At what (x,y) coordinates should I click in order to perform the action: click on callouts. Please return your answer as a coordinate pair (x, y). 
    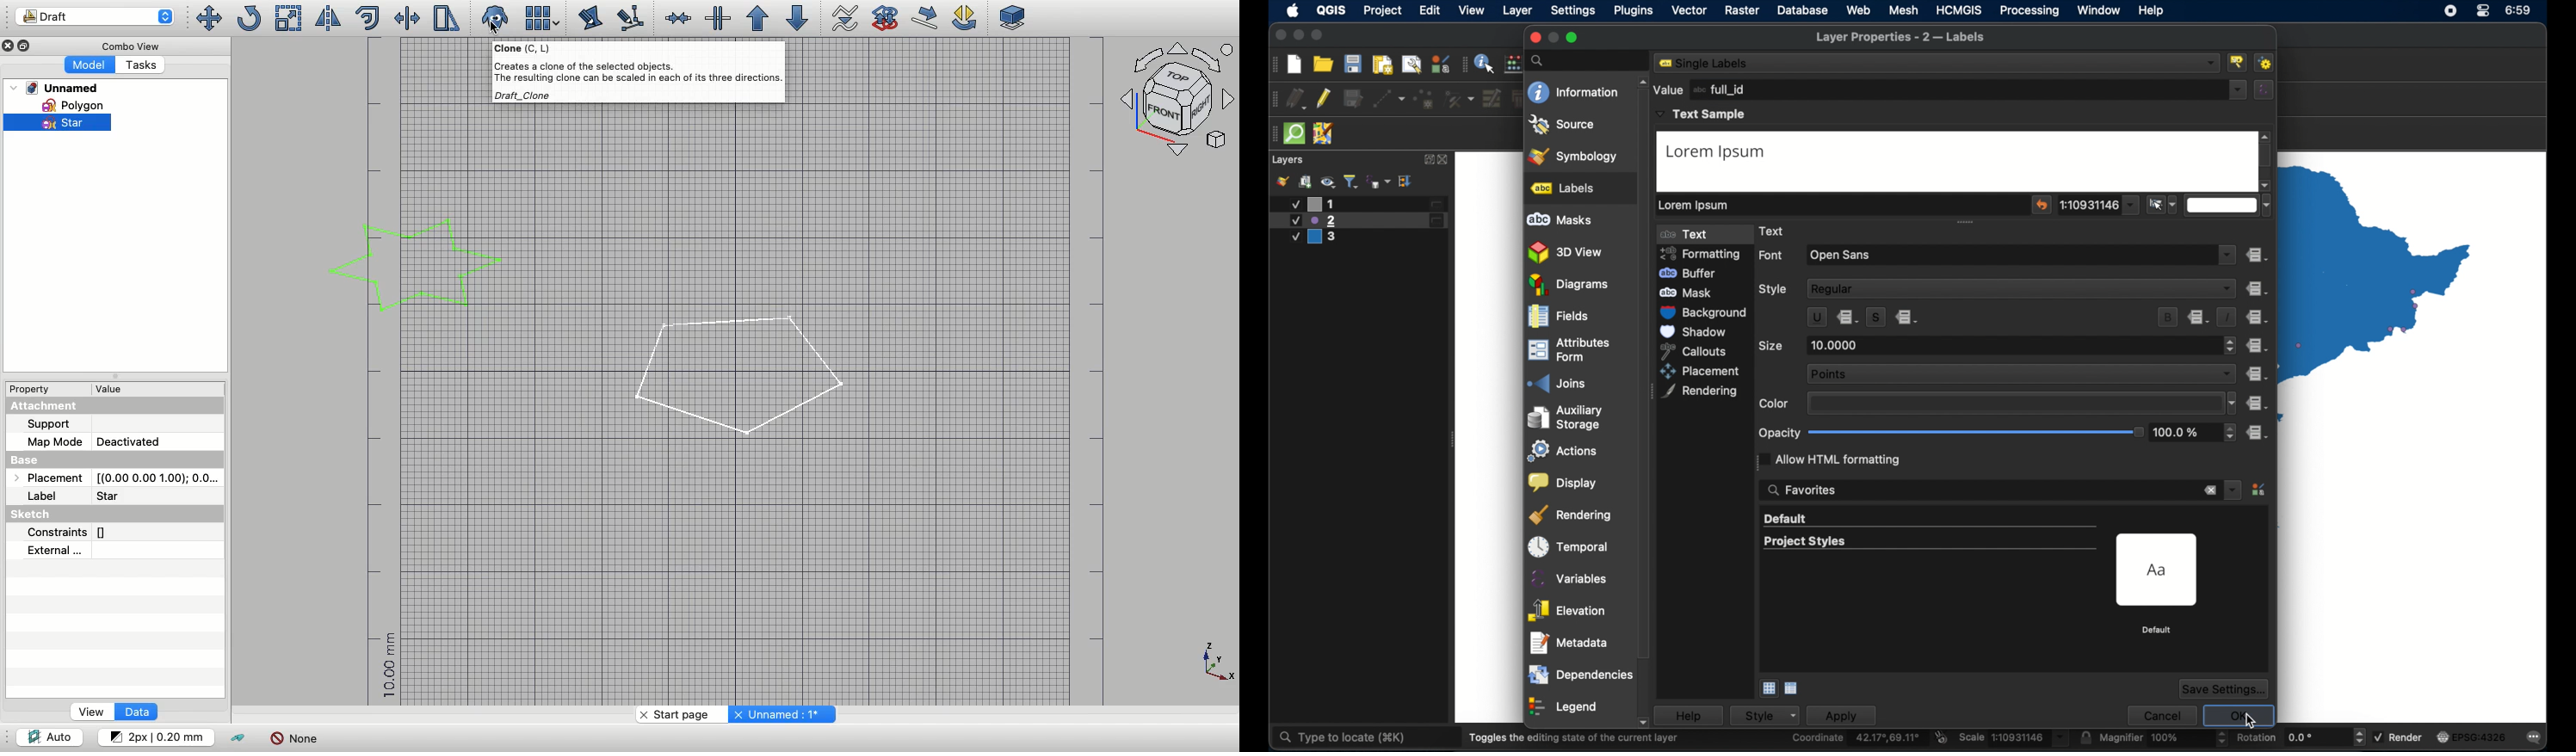
    Looking at the image, I should click on (1700, 350).